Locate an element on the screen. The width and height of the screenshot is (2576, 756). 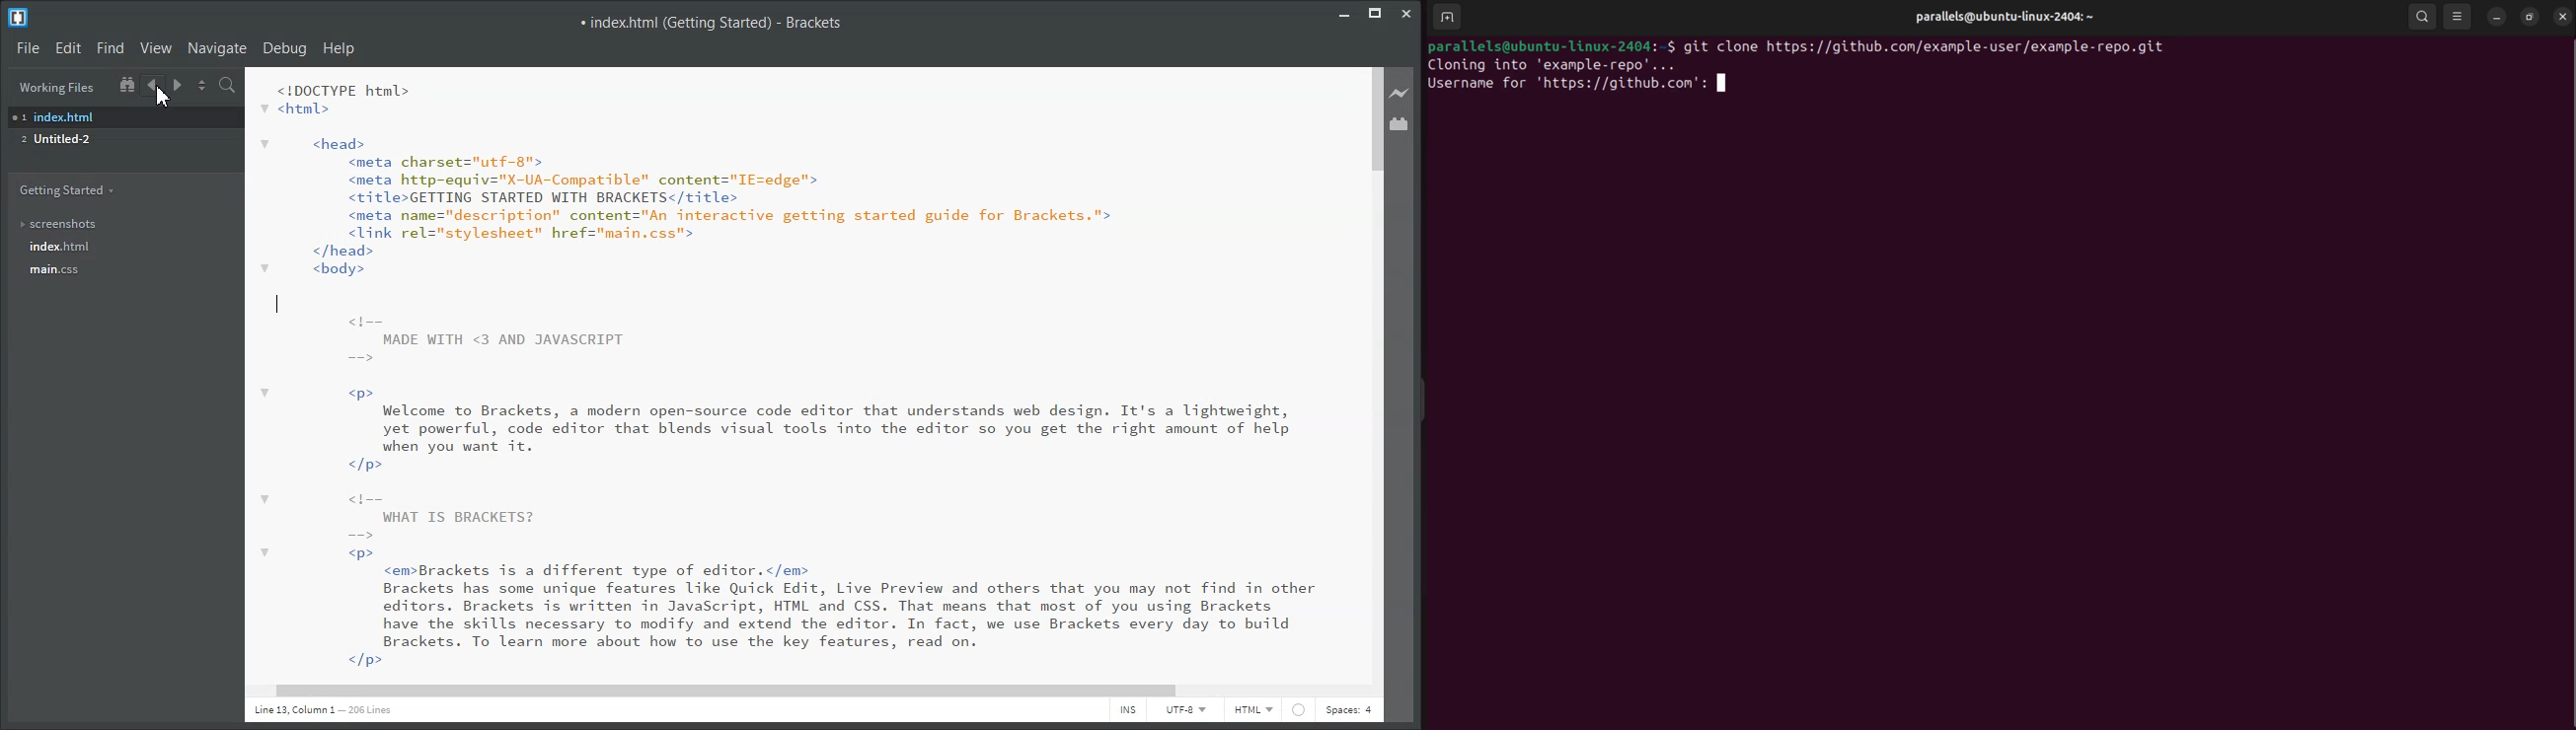
UTF-8 is located at coordinates (1184, 711).